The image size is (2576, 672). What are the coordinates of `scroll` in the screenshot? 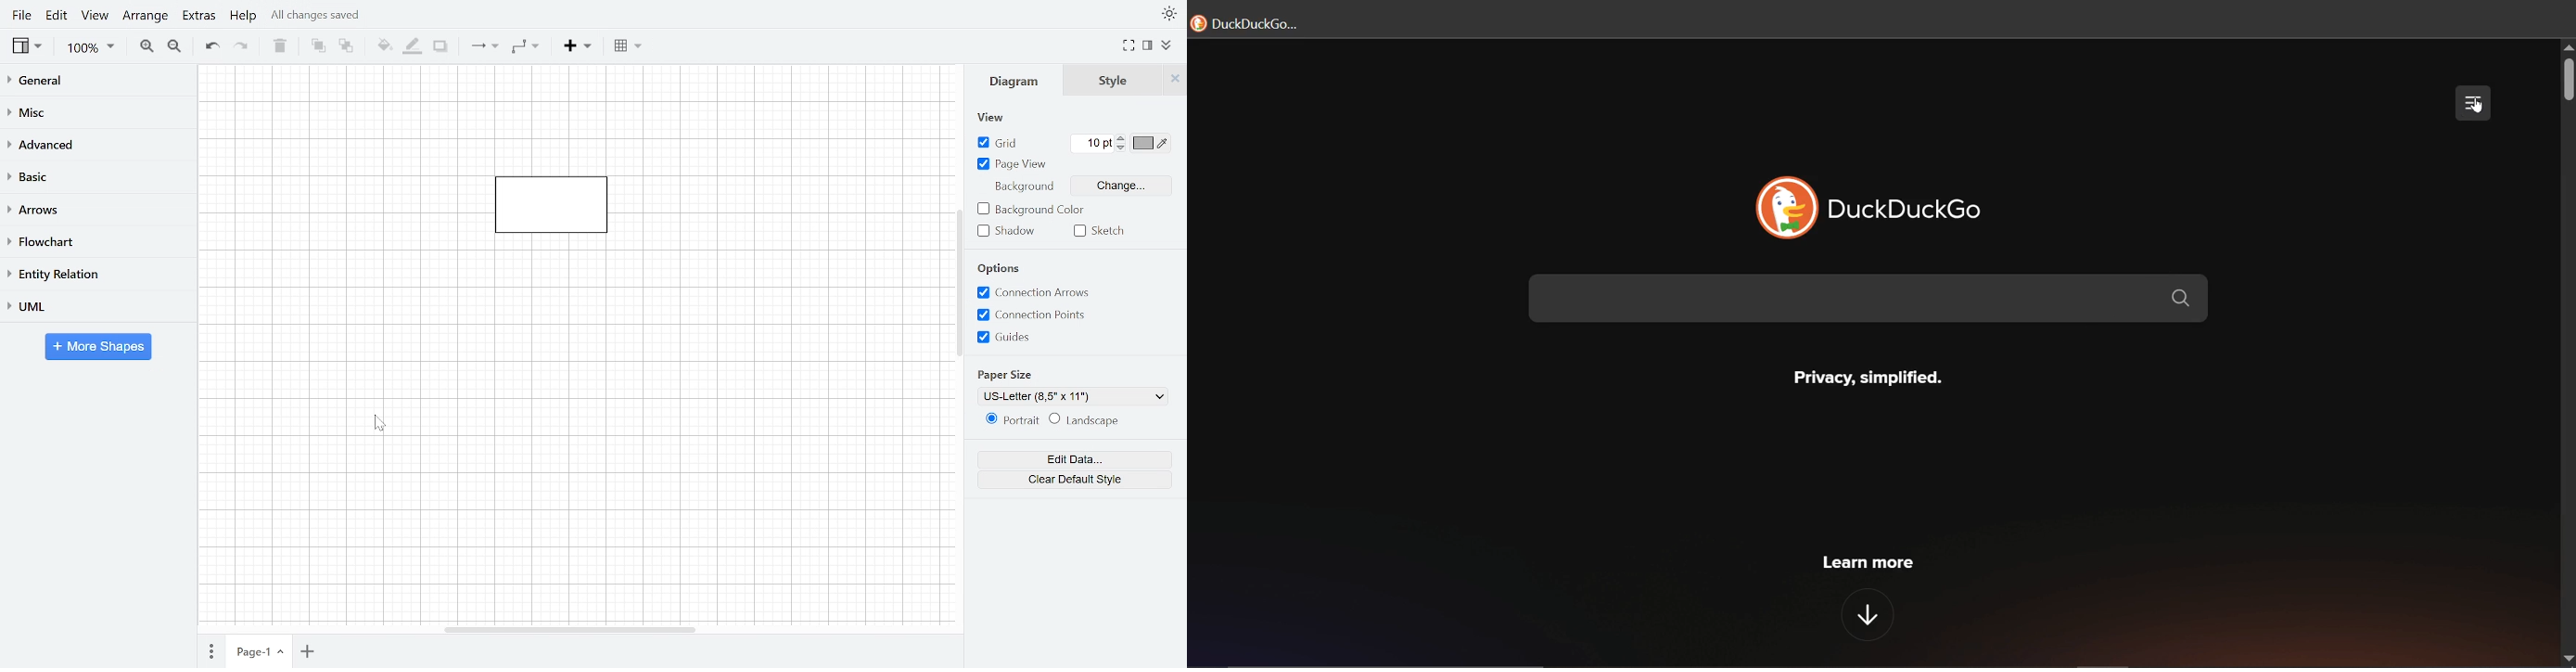 It's located at (2568, 81).